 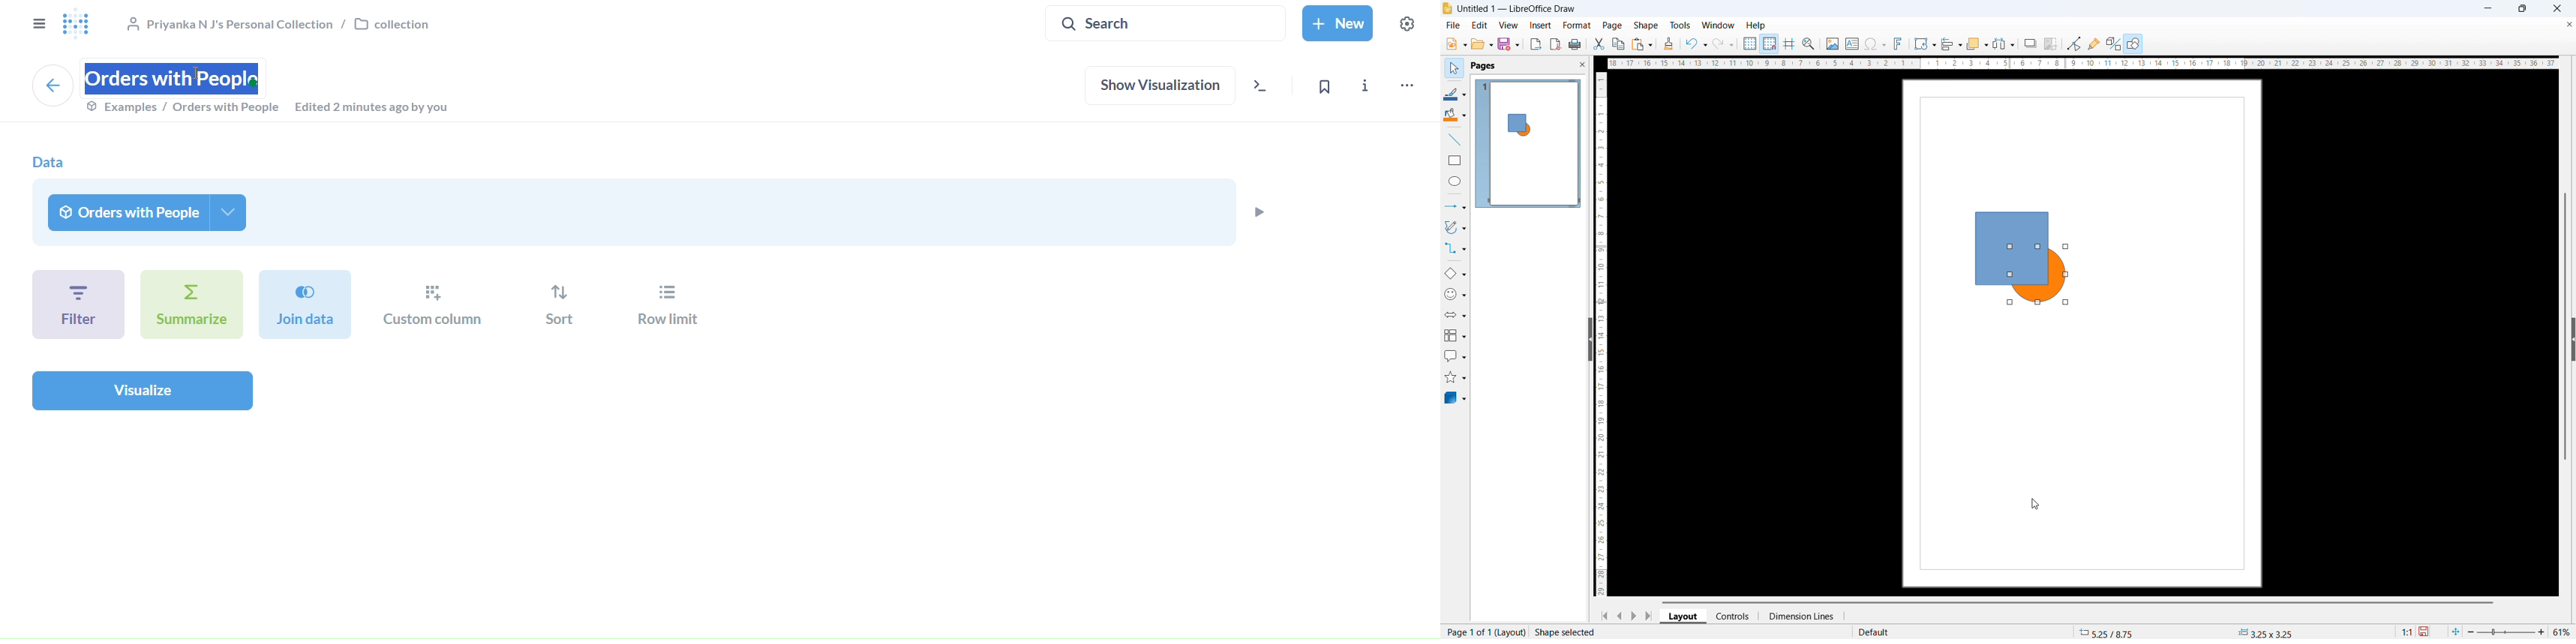 What do you see at coordinates (1789, 43) in the screenshot?
I see `guideline while moving` at bounding box center [1789, 43].